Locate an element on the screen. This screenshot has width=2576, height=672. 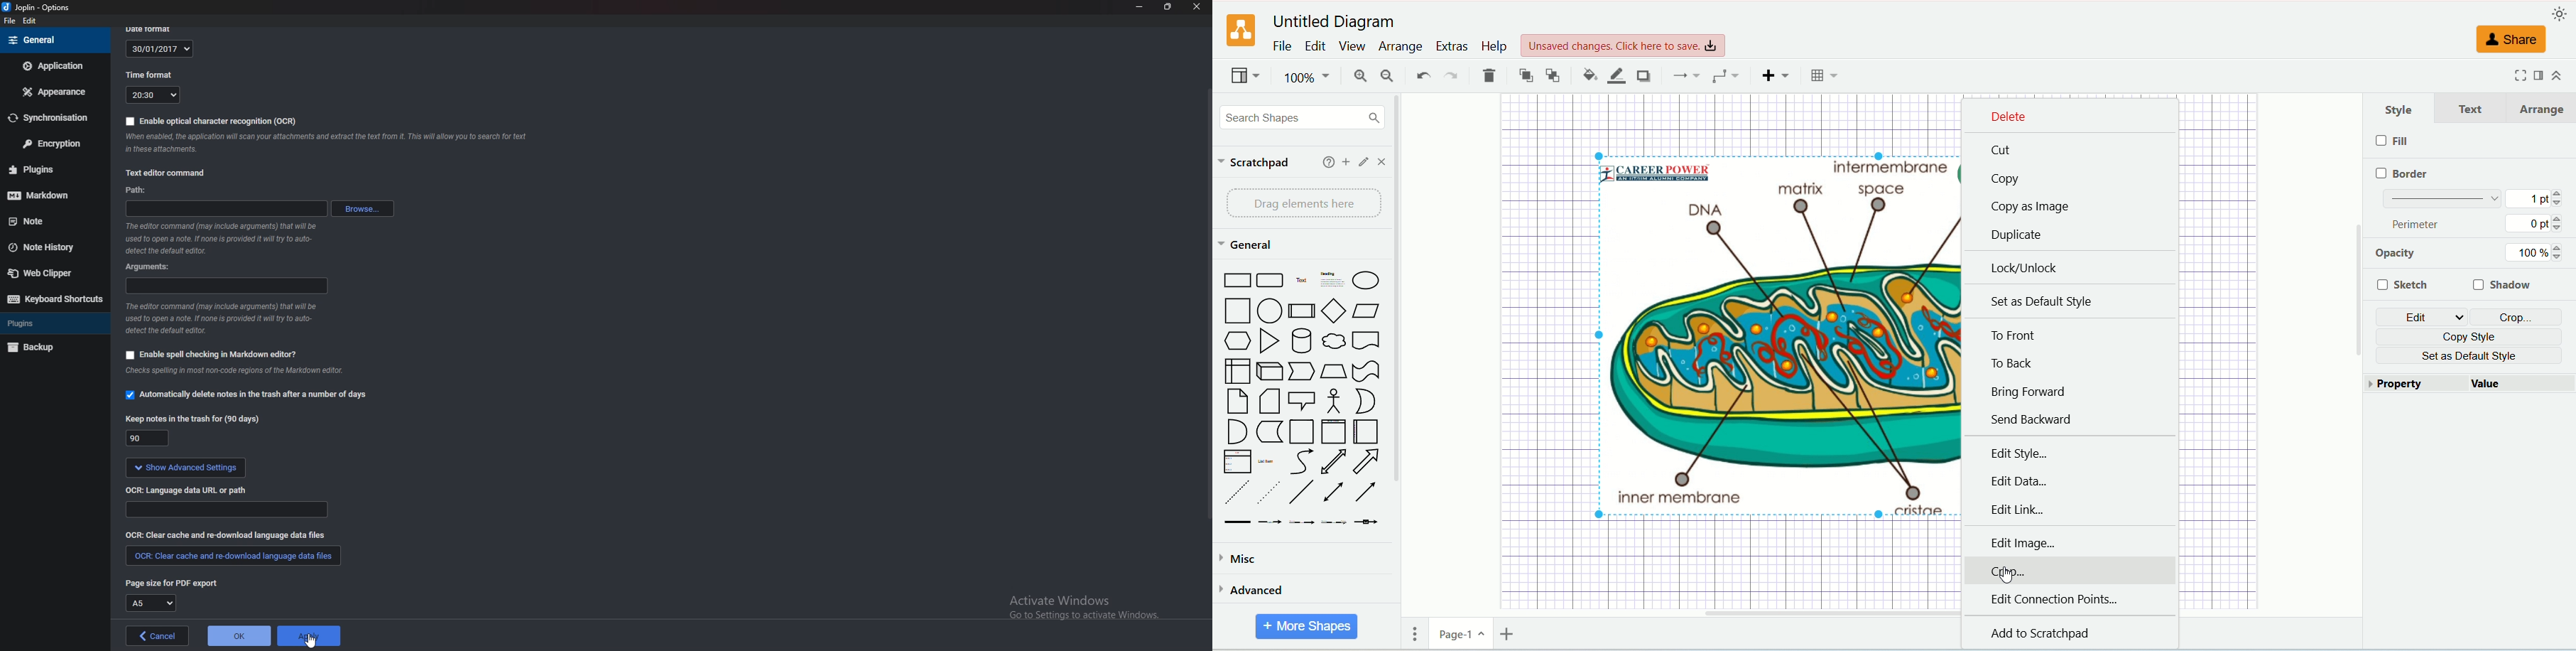
Back up is located at coordinates (50, 347).